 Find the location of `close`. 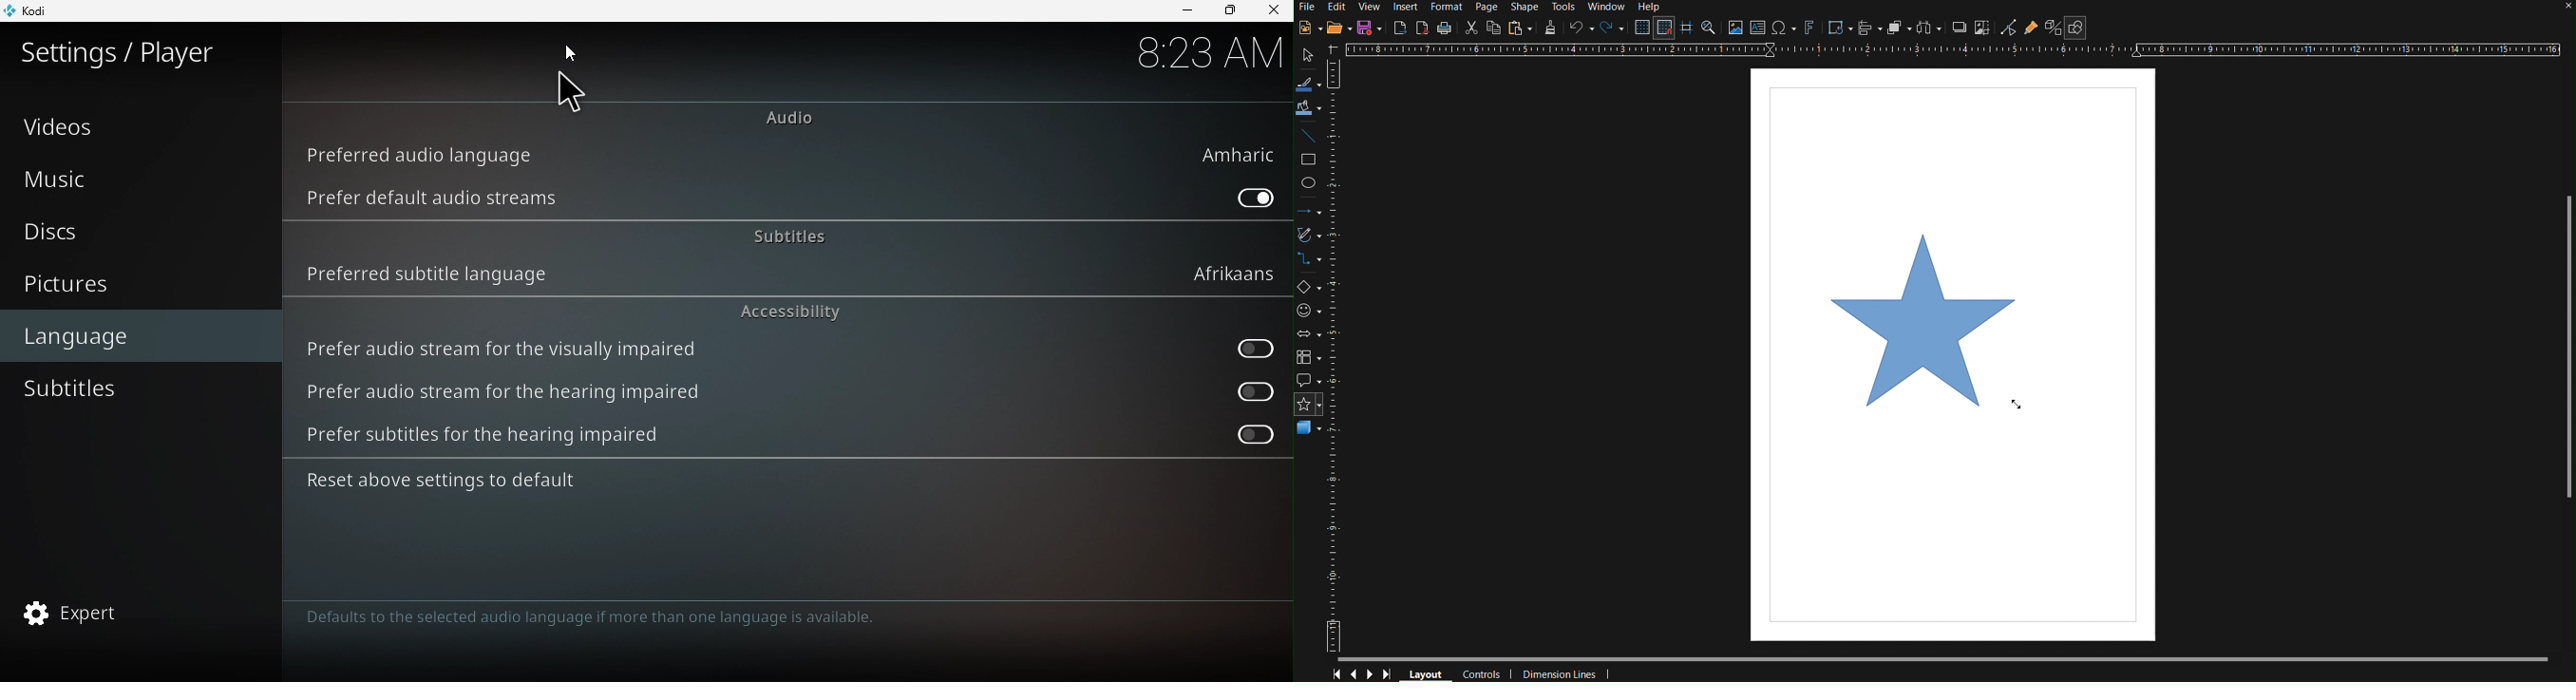

close is located at coordinates (2556, 10).